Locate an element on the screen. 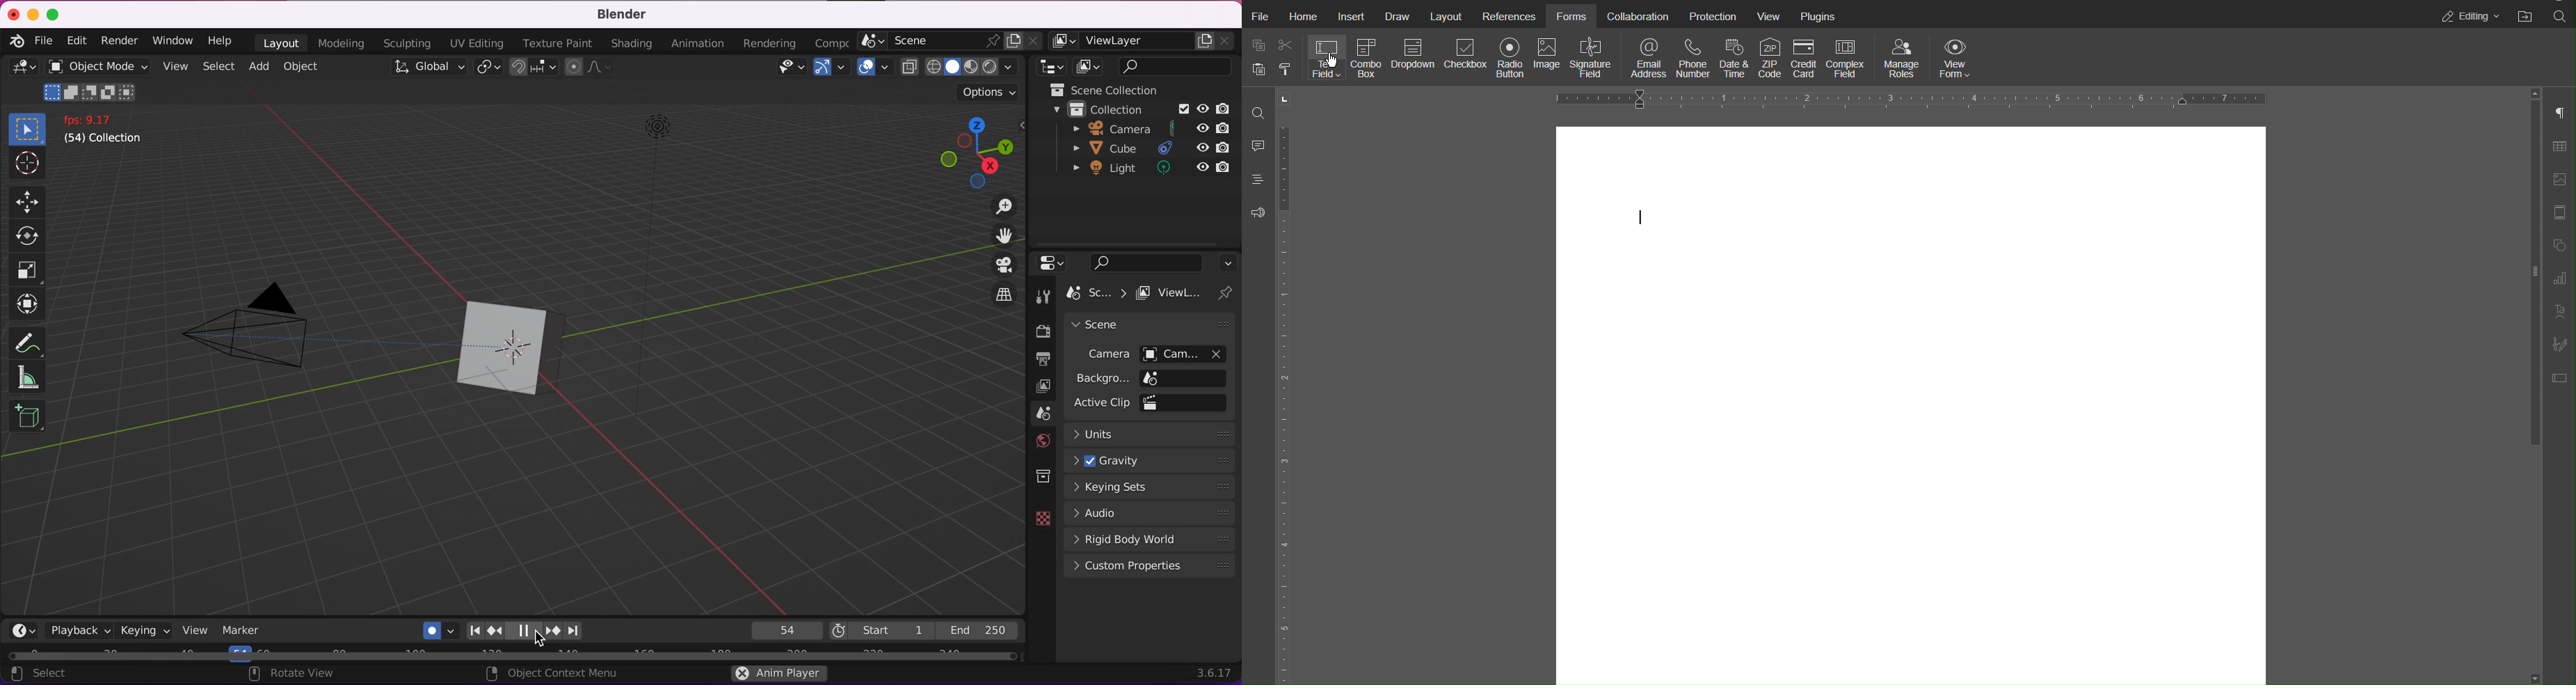  render is located at coordinates (117, 42).